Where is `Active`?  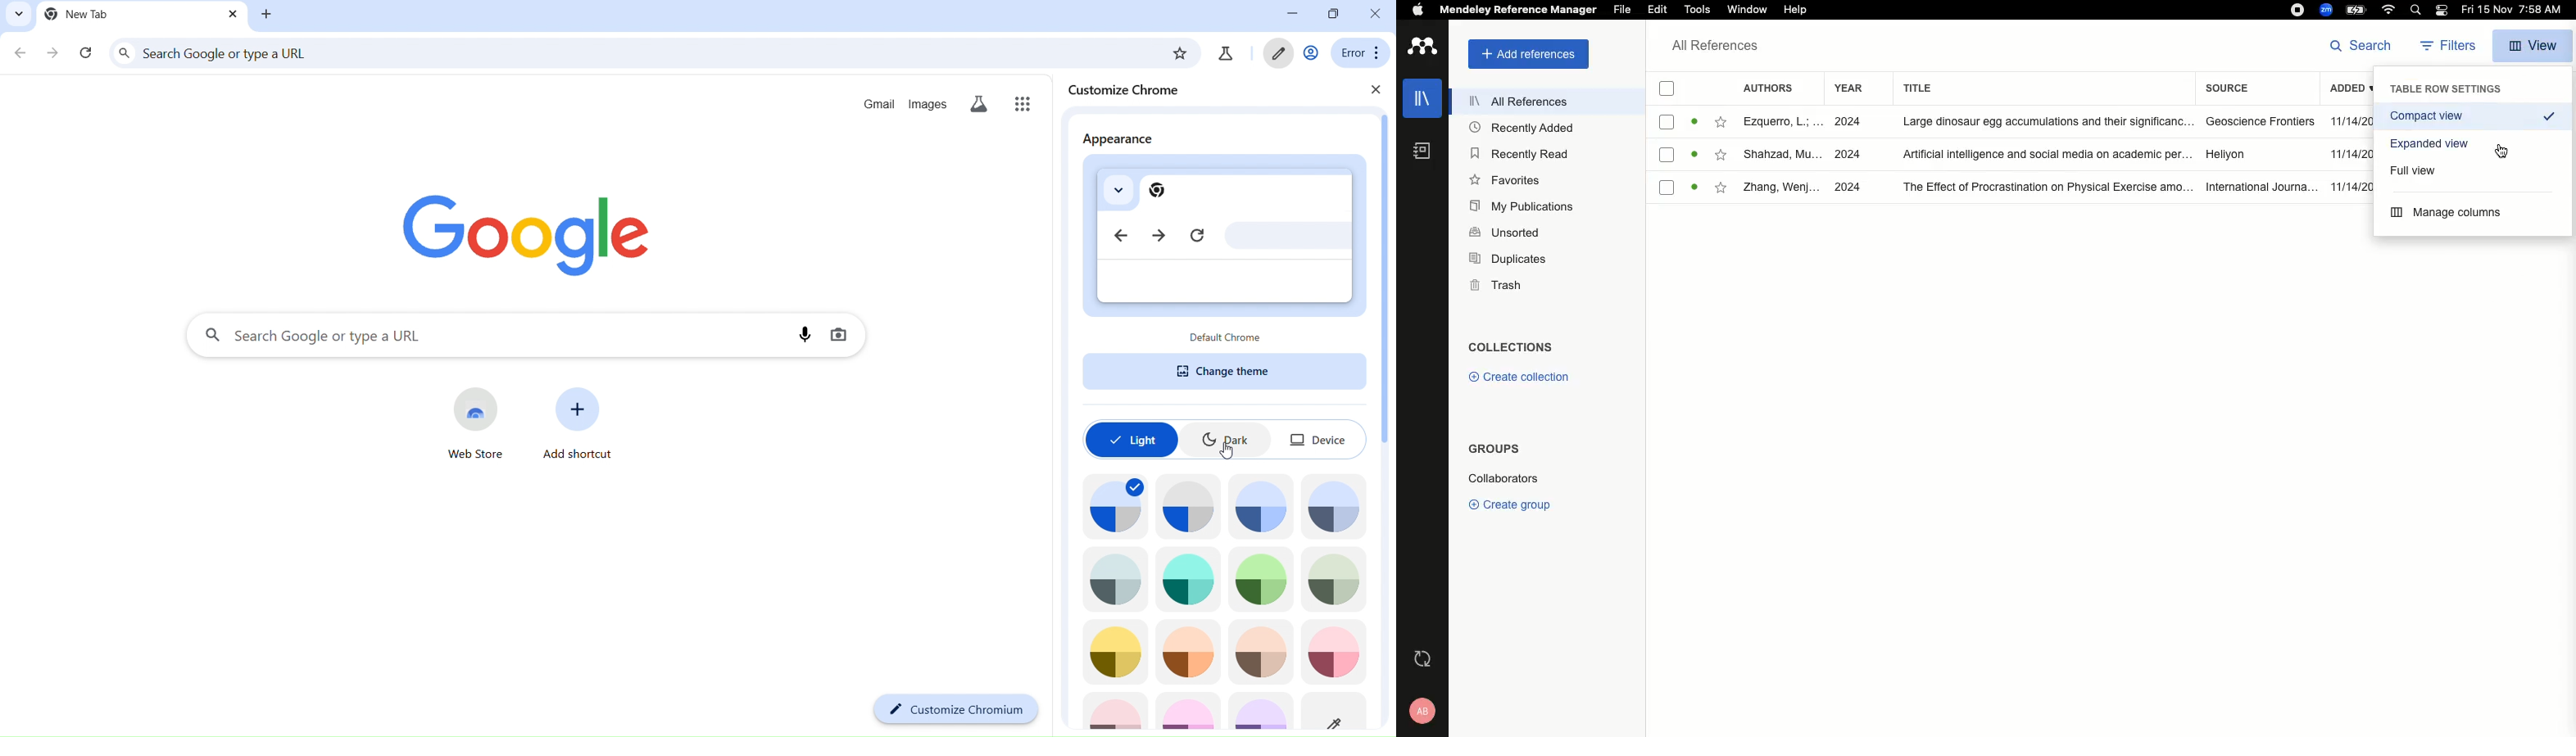 Active is located at coordinates (1695, 188).